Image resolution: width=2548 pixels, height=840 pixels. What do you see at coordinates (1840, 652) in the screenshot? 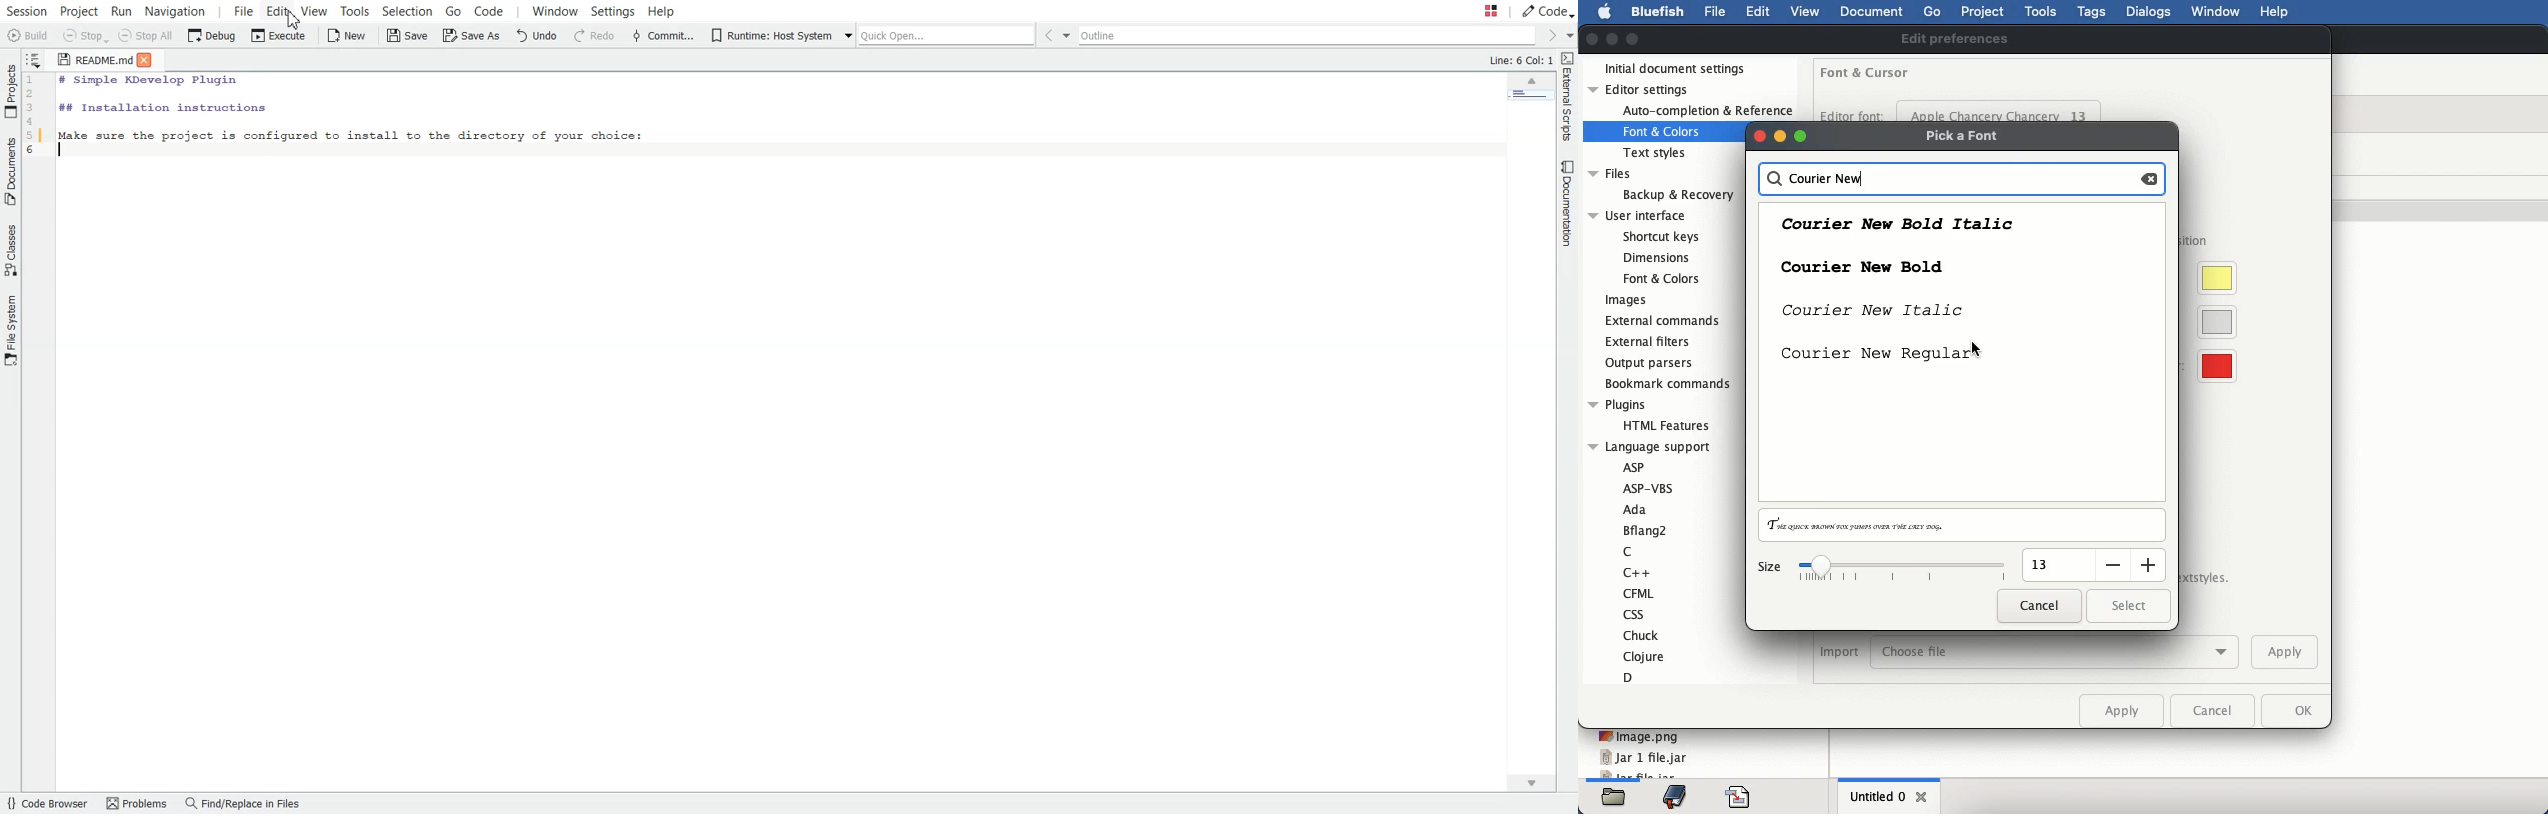
I see `import` at bounding box center [1840, 652].